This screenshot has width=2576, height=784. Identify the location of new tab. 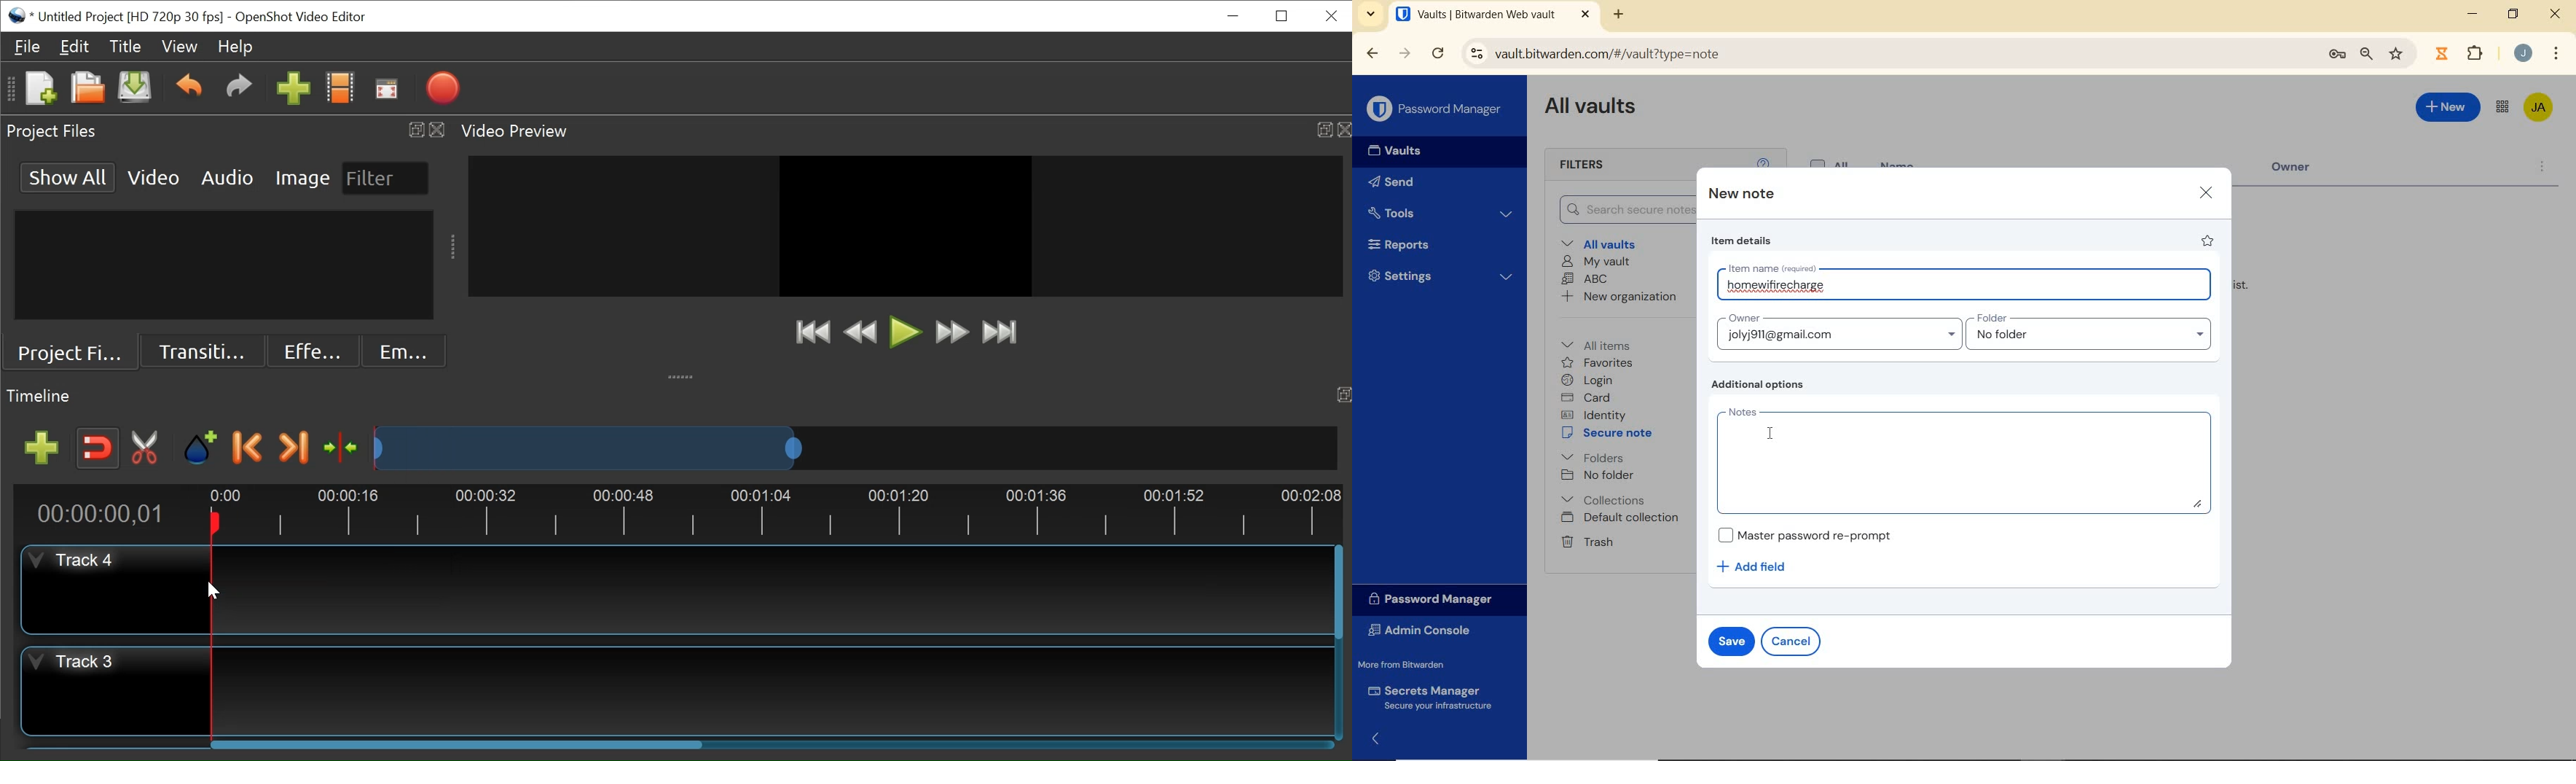
(1620, 16).